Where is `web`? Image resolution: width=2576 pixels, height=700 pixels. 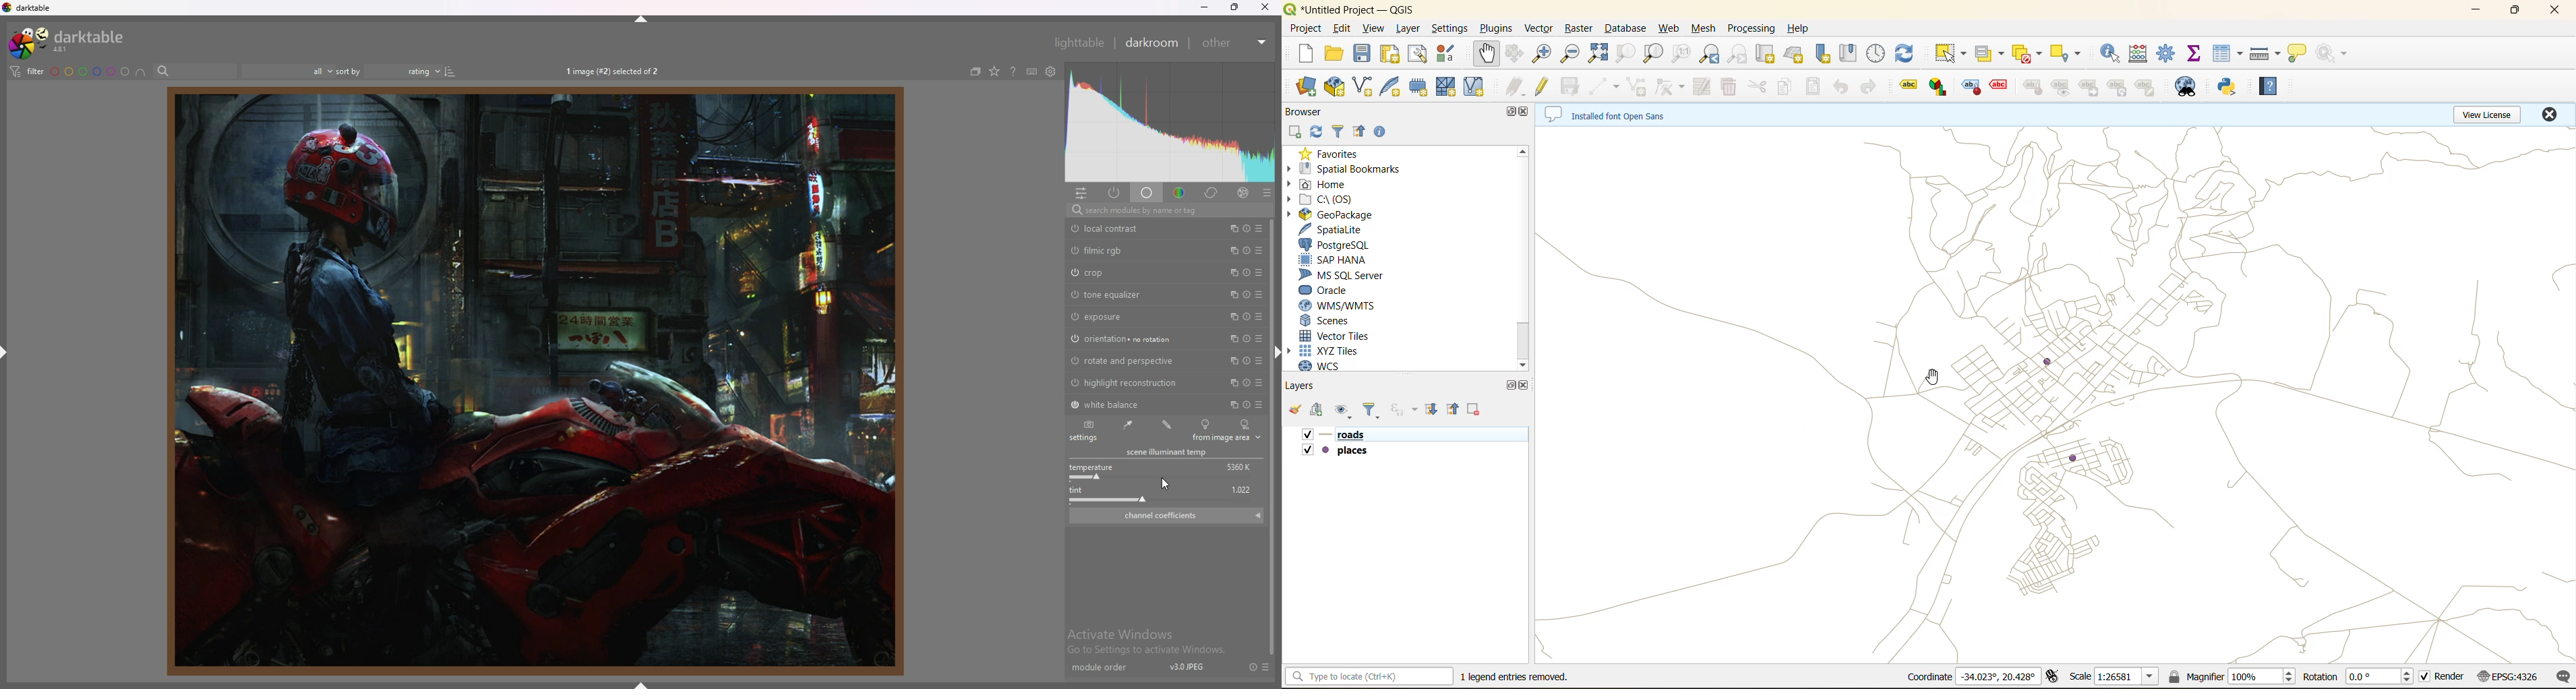
web is located at coordinates (1668, 30).